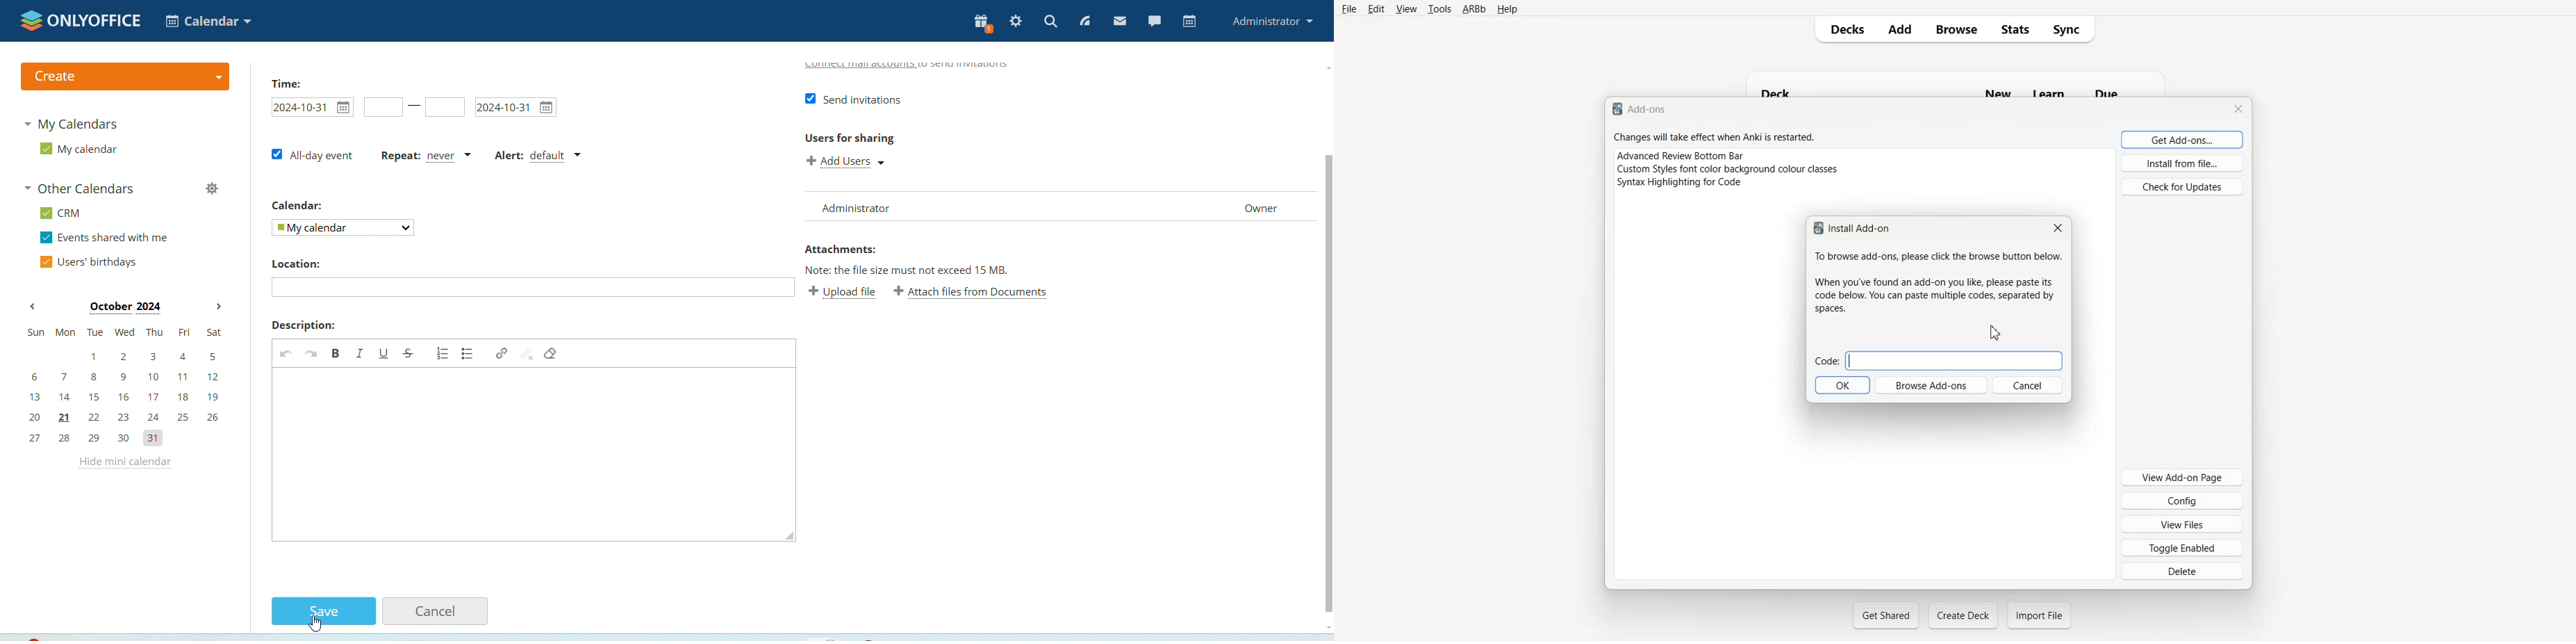 This screenshot has width=2576, height=644. What do you see at coordinates (2183, 139) in the screenshot?
I see `Get Add-ons` at bounding box center [2183, 139].